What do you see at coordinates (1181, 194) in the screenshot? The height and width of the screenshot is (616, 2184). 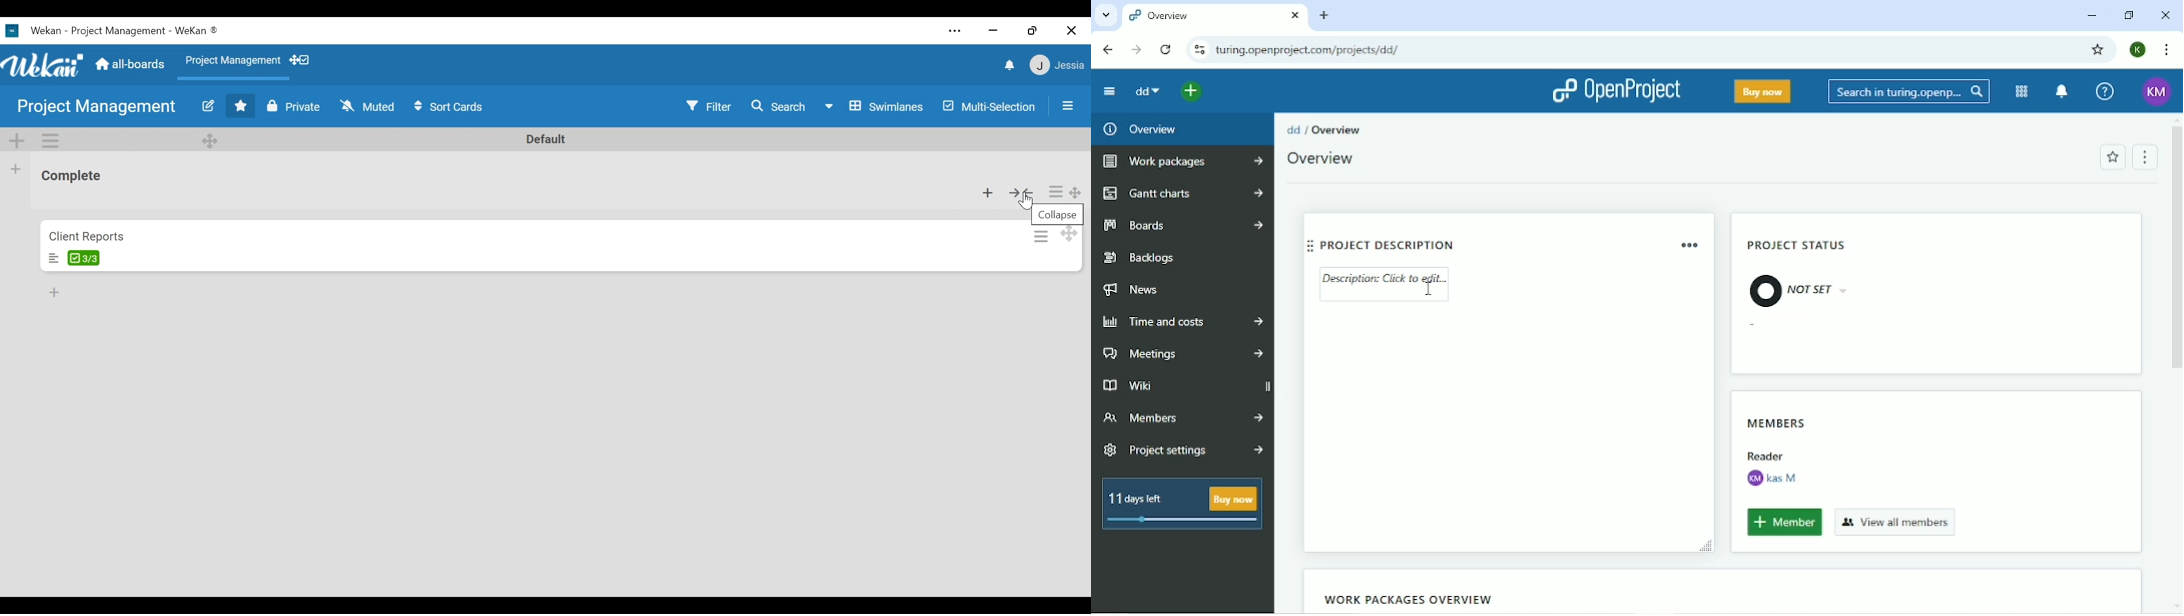 I see `Gantt charts` at bounding box center [1181, 194].